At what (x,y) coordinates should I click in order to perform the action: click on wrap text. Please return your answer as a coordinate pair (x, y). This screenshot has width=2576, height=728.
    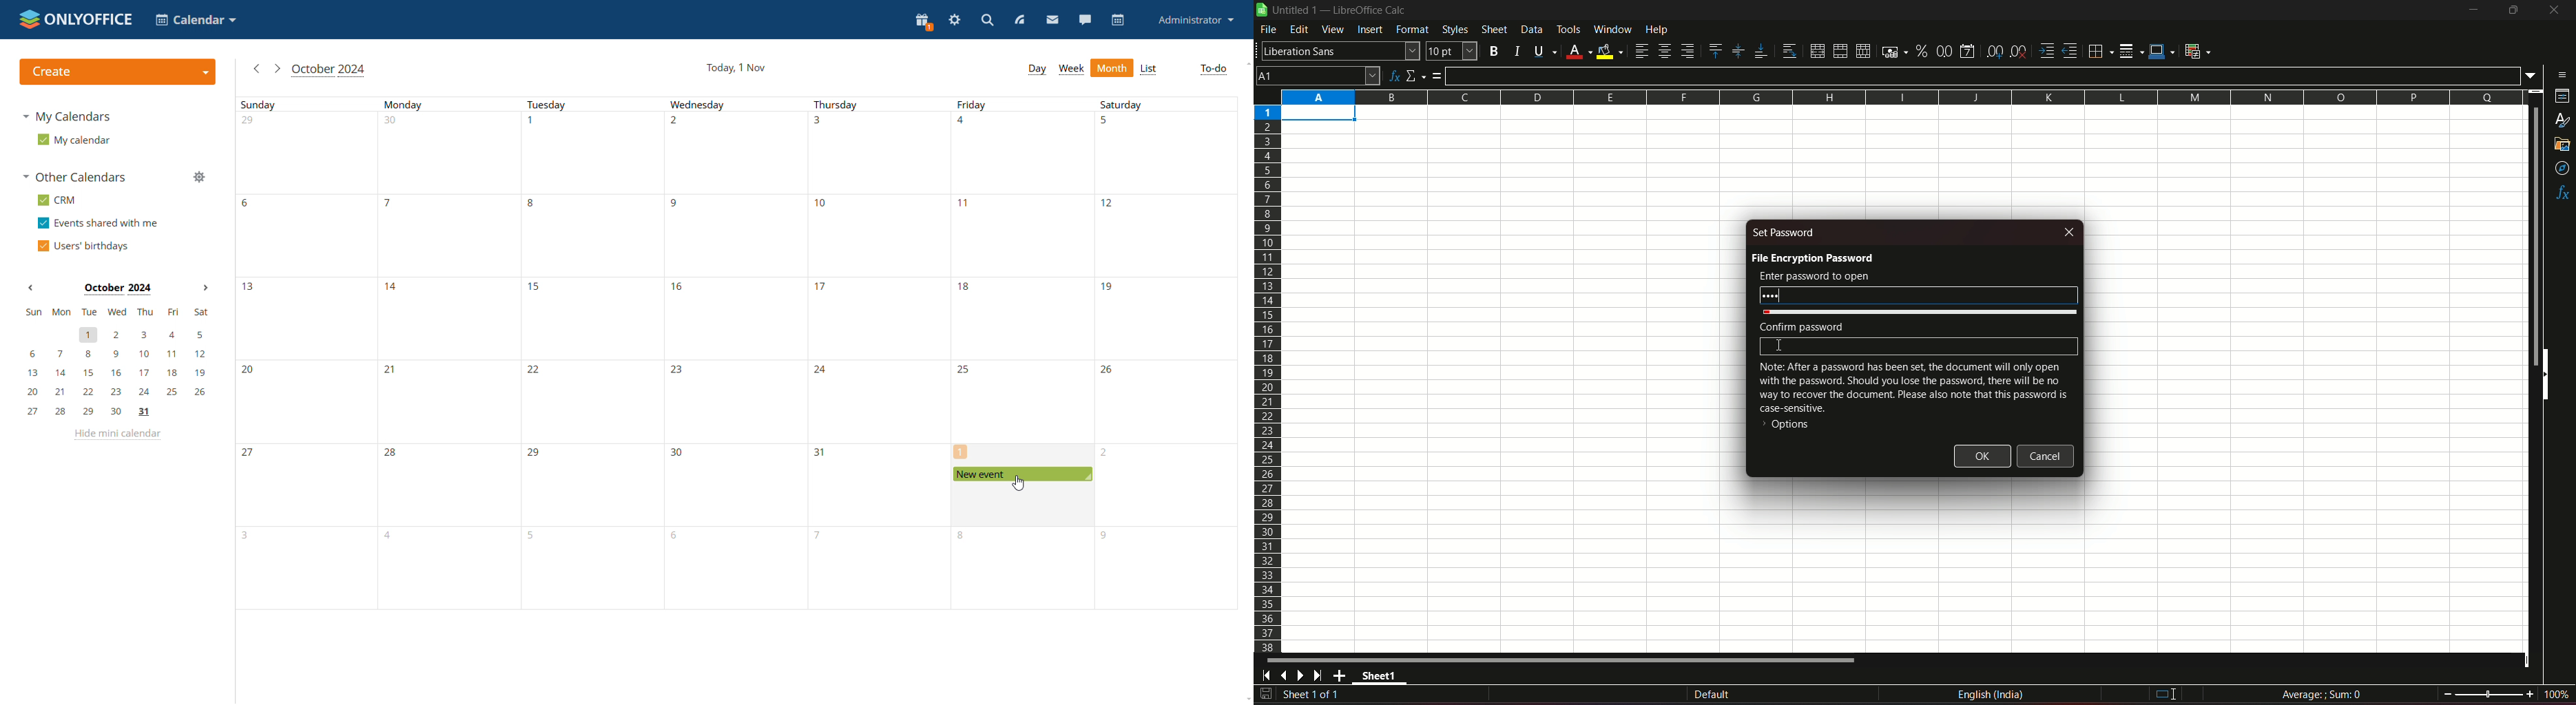
    Looking at the image, I should click on (1787, 50).